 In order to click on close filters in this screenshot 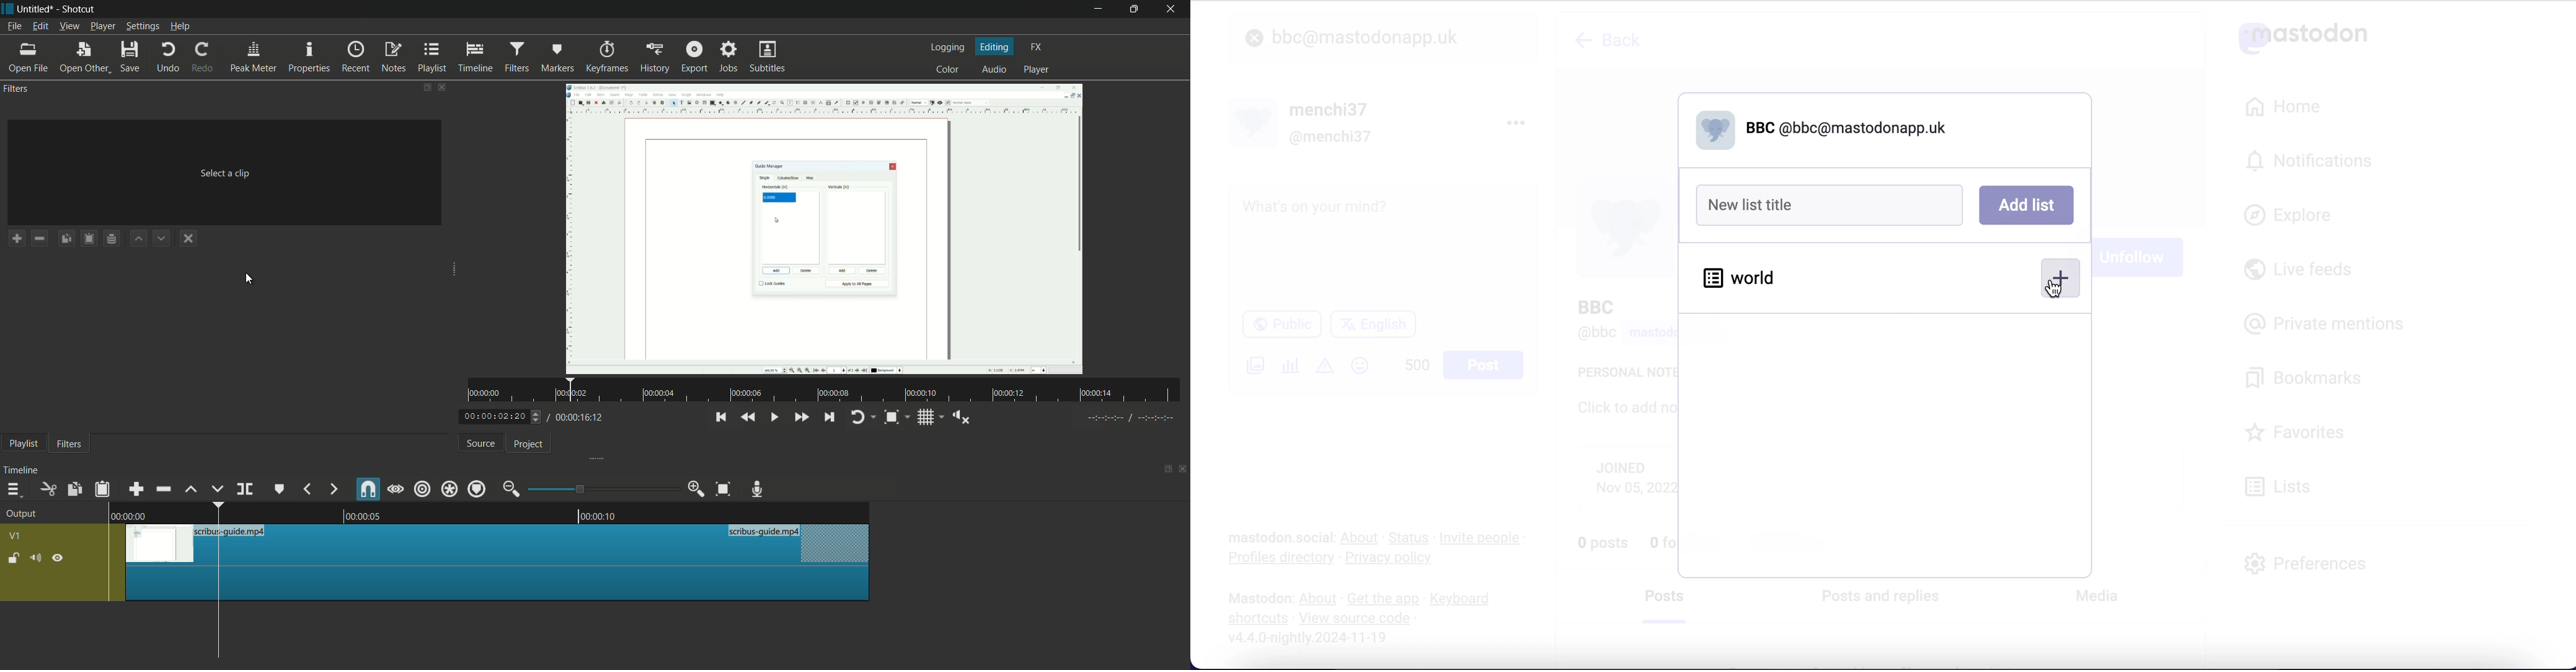, I will do `click(441, 86)`.